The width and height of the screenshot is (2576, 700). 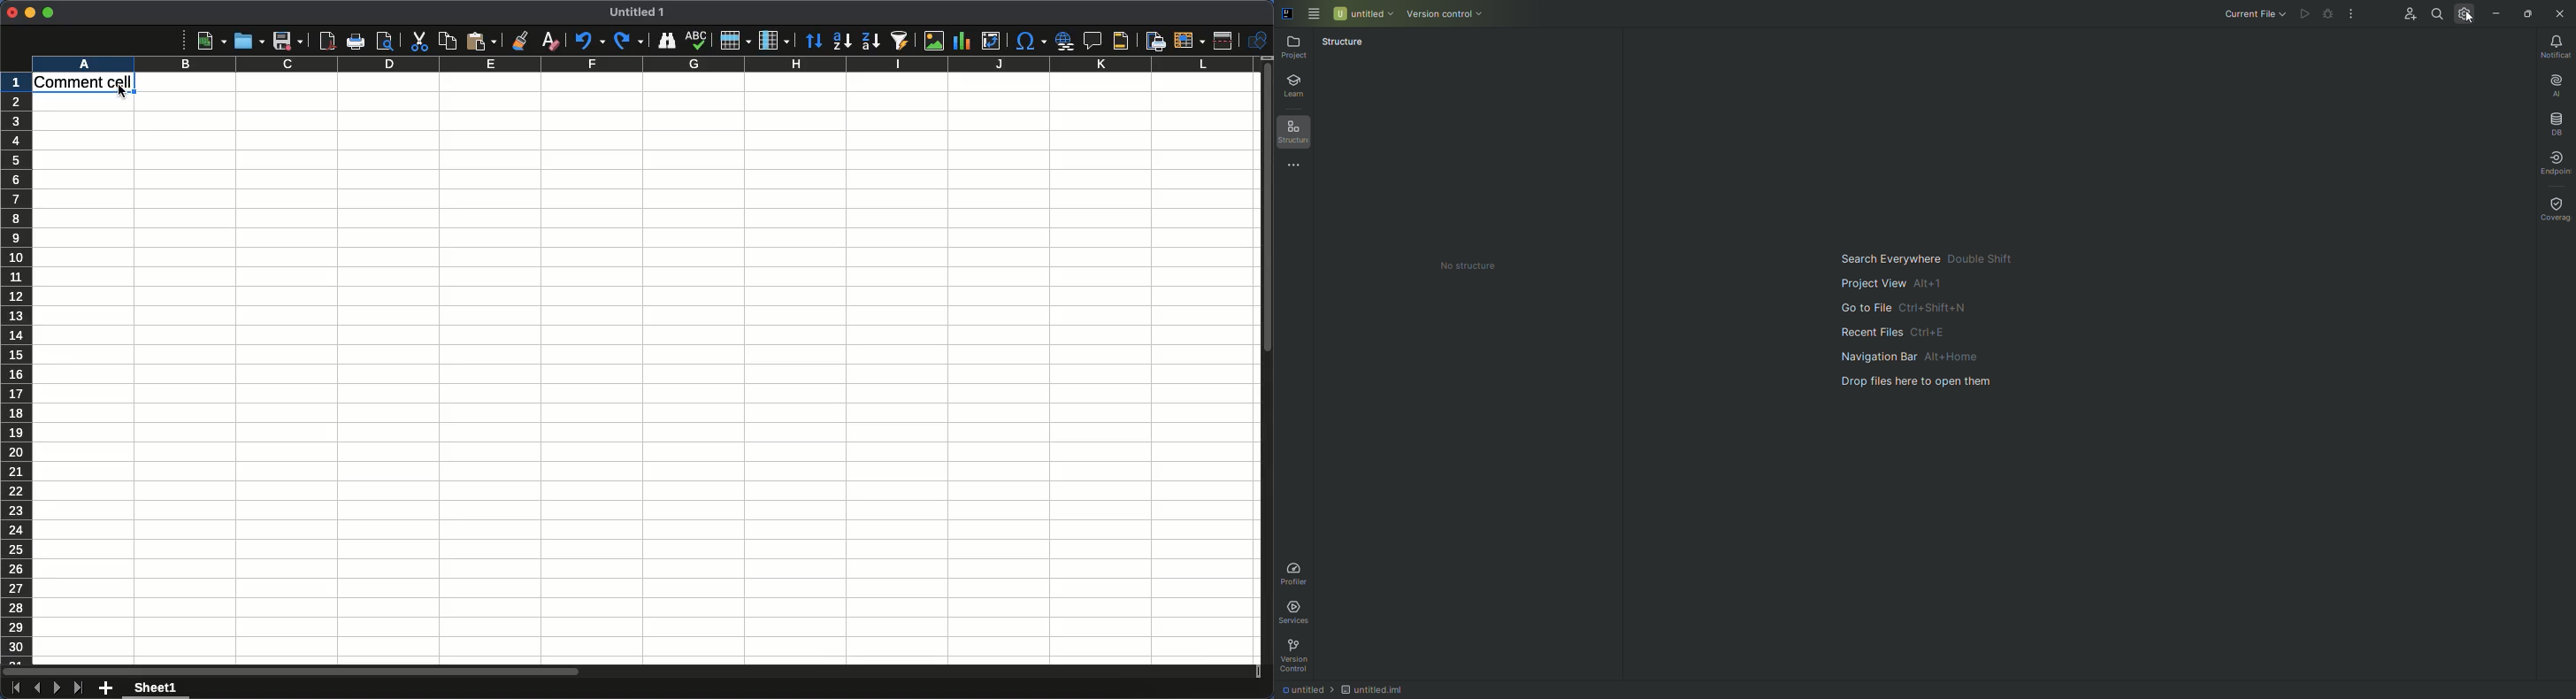 What do you see at coordinates (387, 39) in the screenshot?
I see `print preview` at bounding box center [387, 39].